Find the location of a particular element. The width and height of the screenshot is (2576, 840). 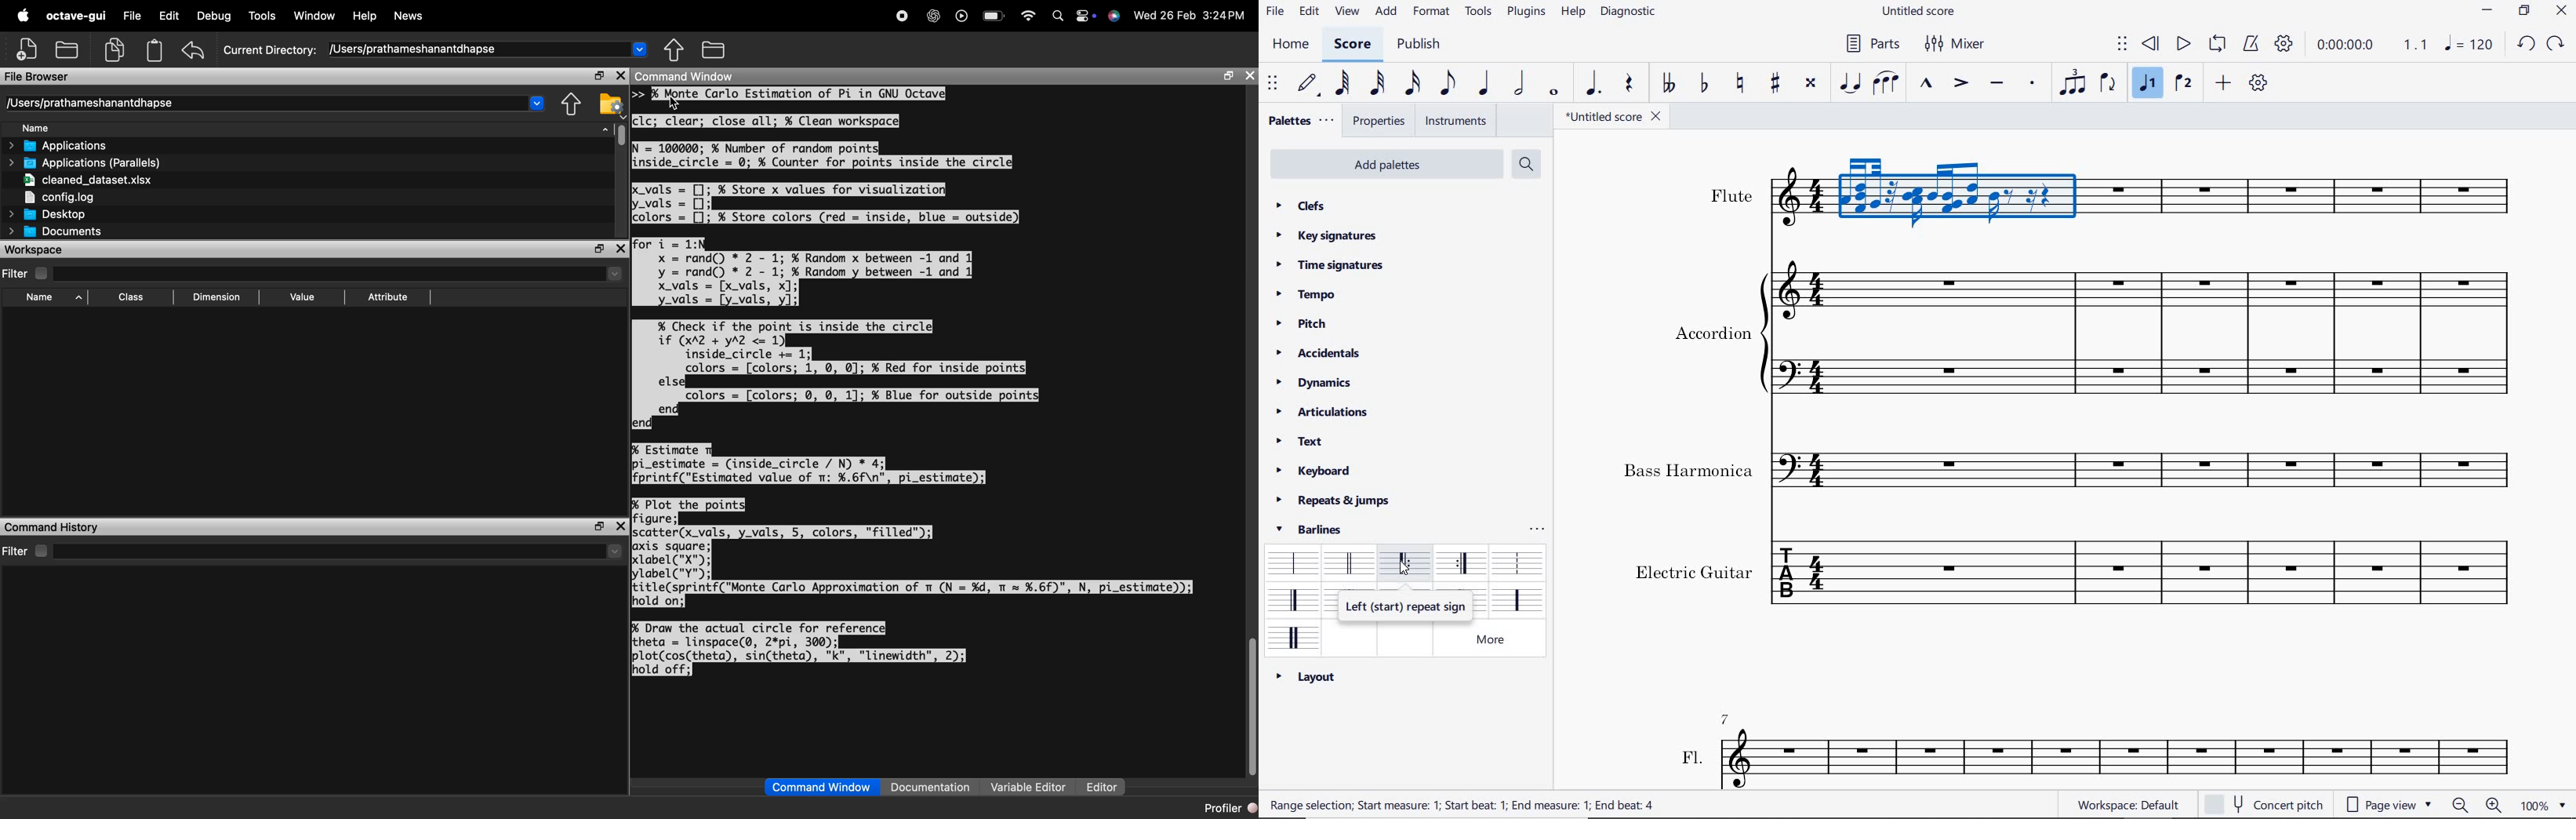

HOME is located at coordinates (1292, 46).